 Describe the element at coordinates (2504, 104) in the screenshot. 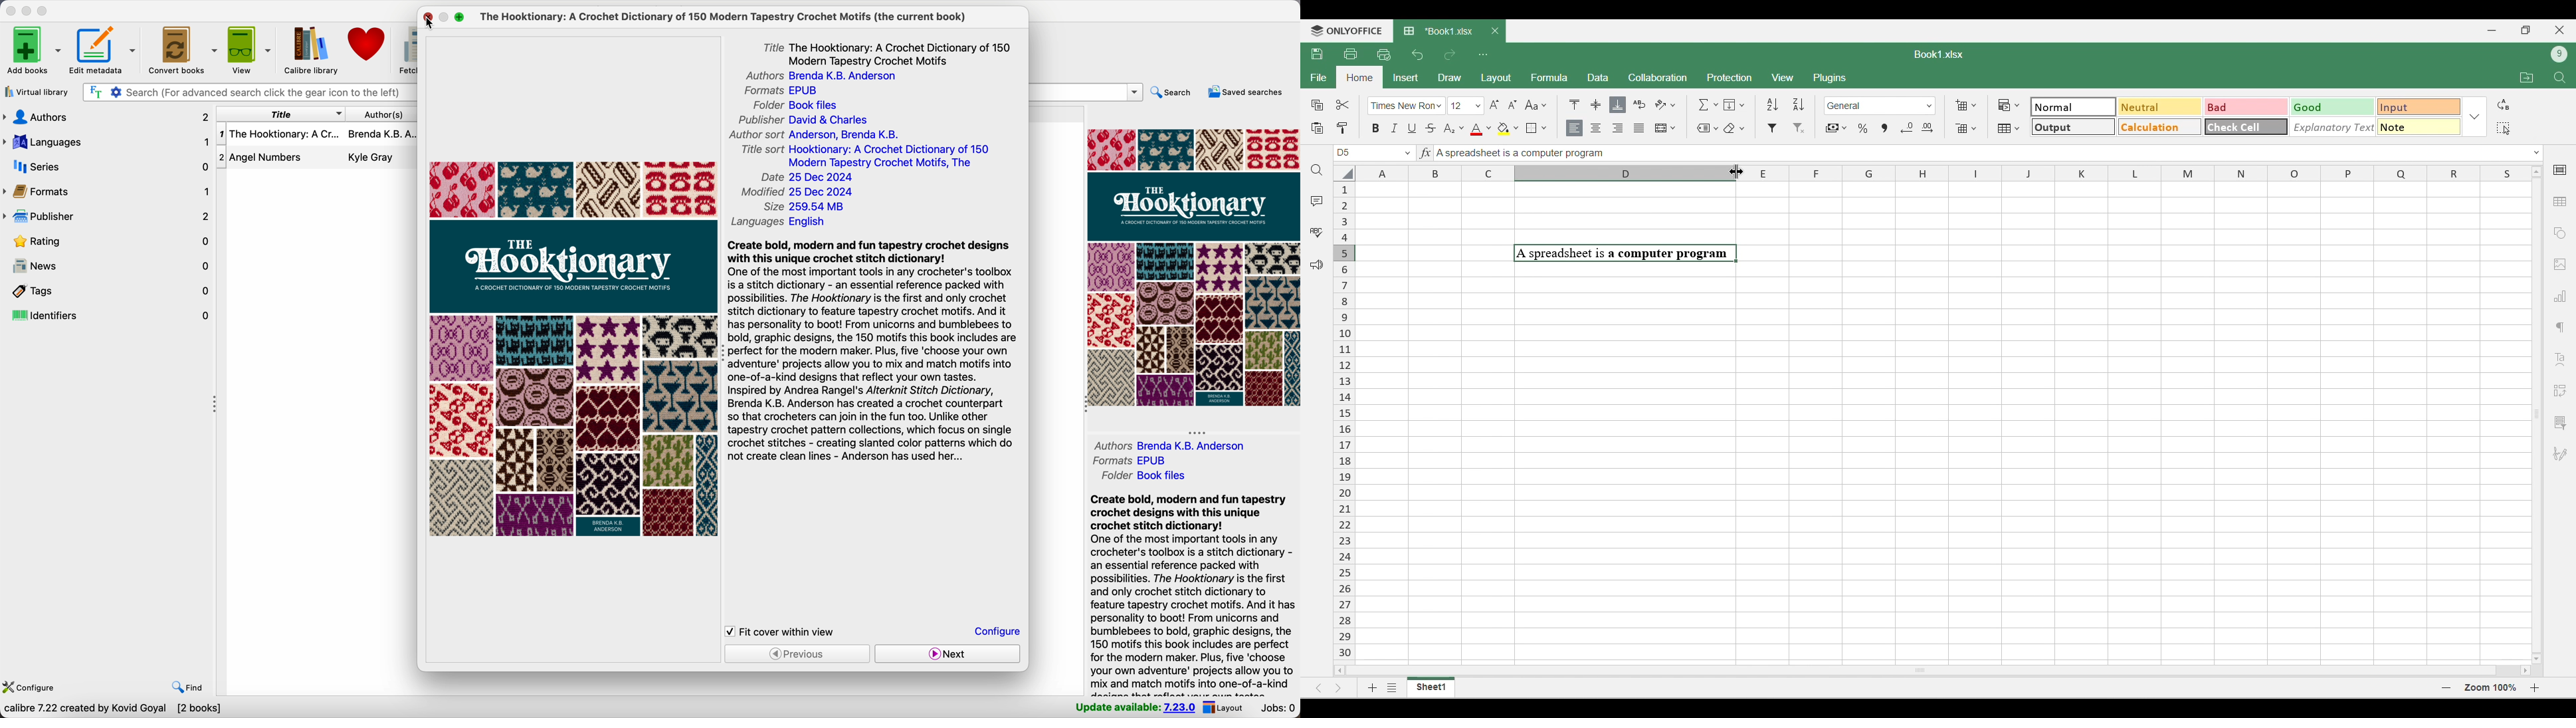

I see `Replace` at that location.